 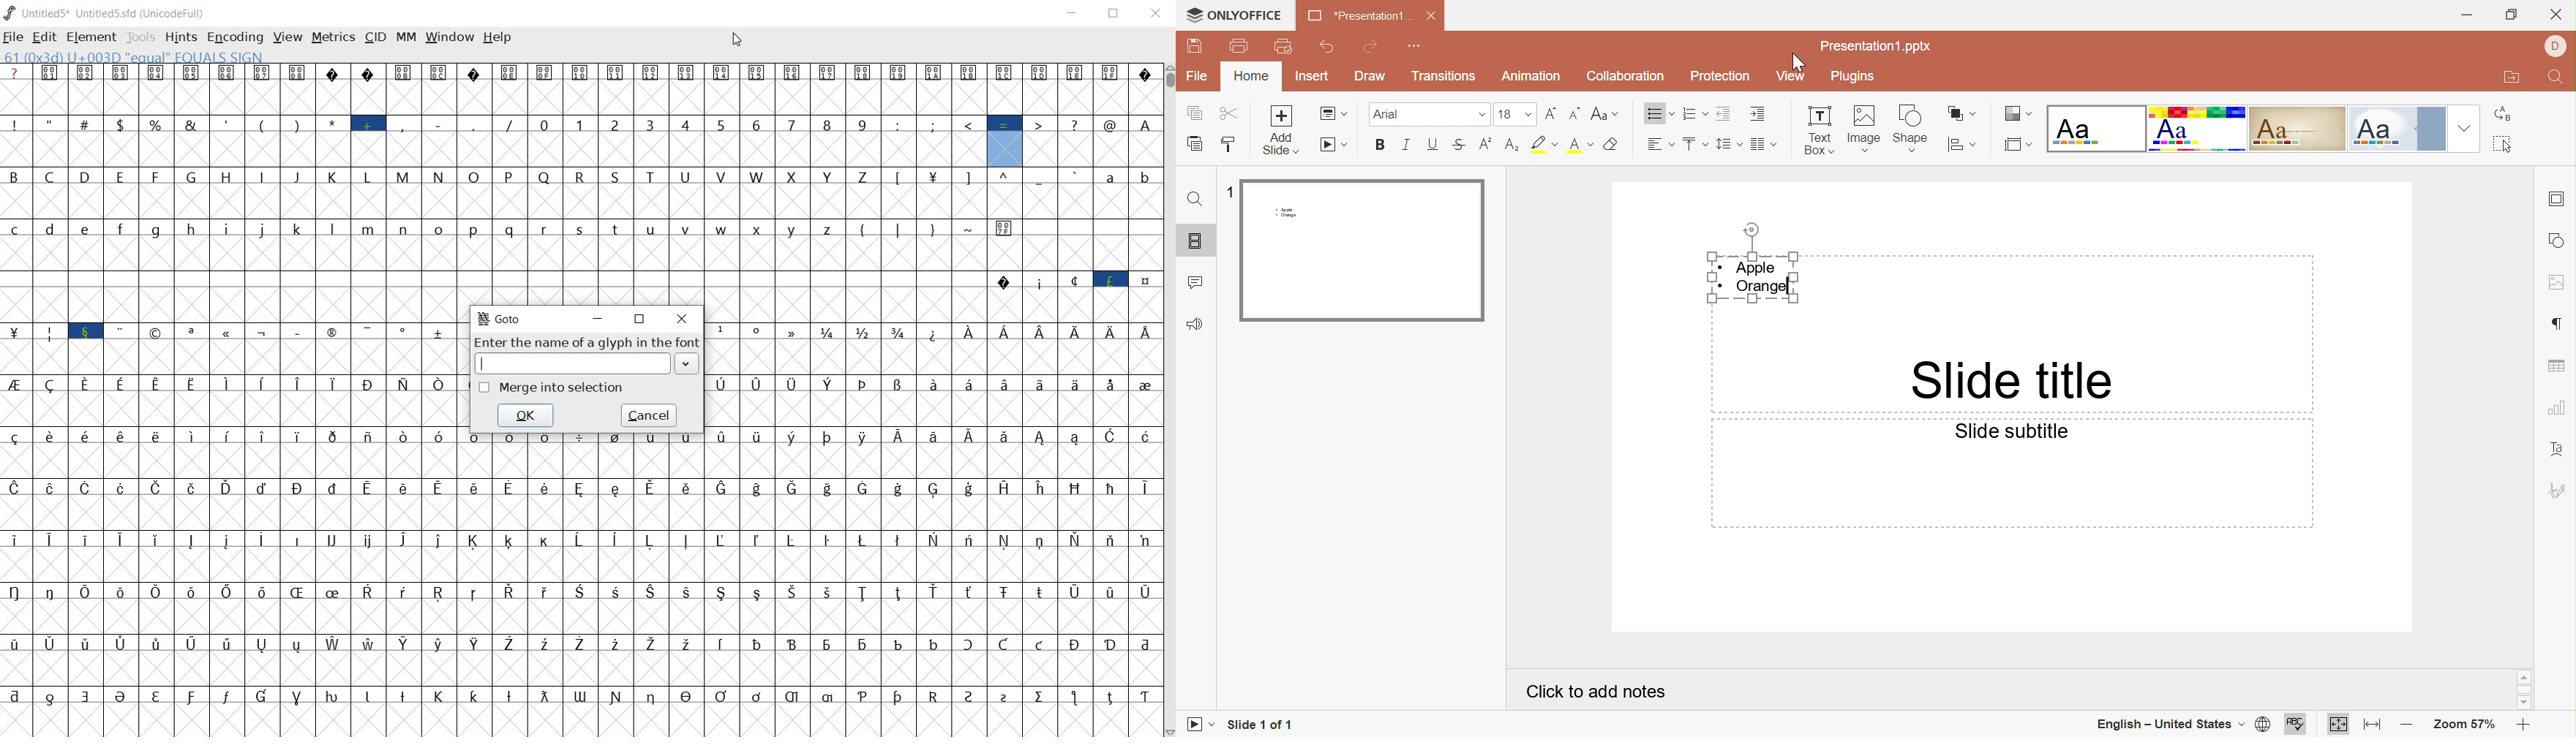 What do you see at coordinates (1625, 76) in the screenshot?
I see `Collaboration` at bounding box center [1625, 76].